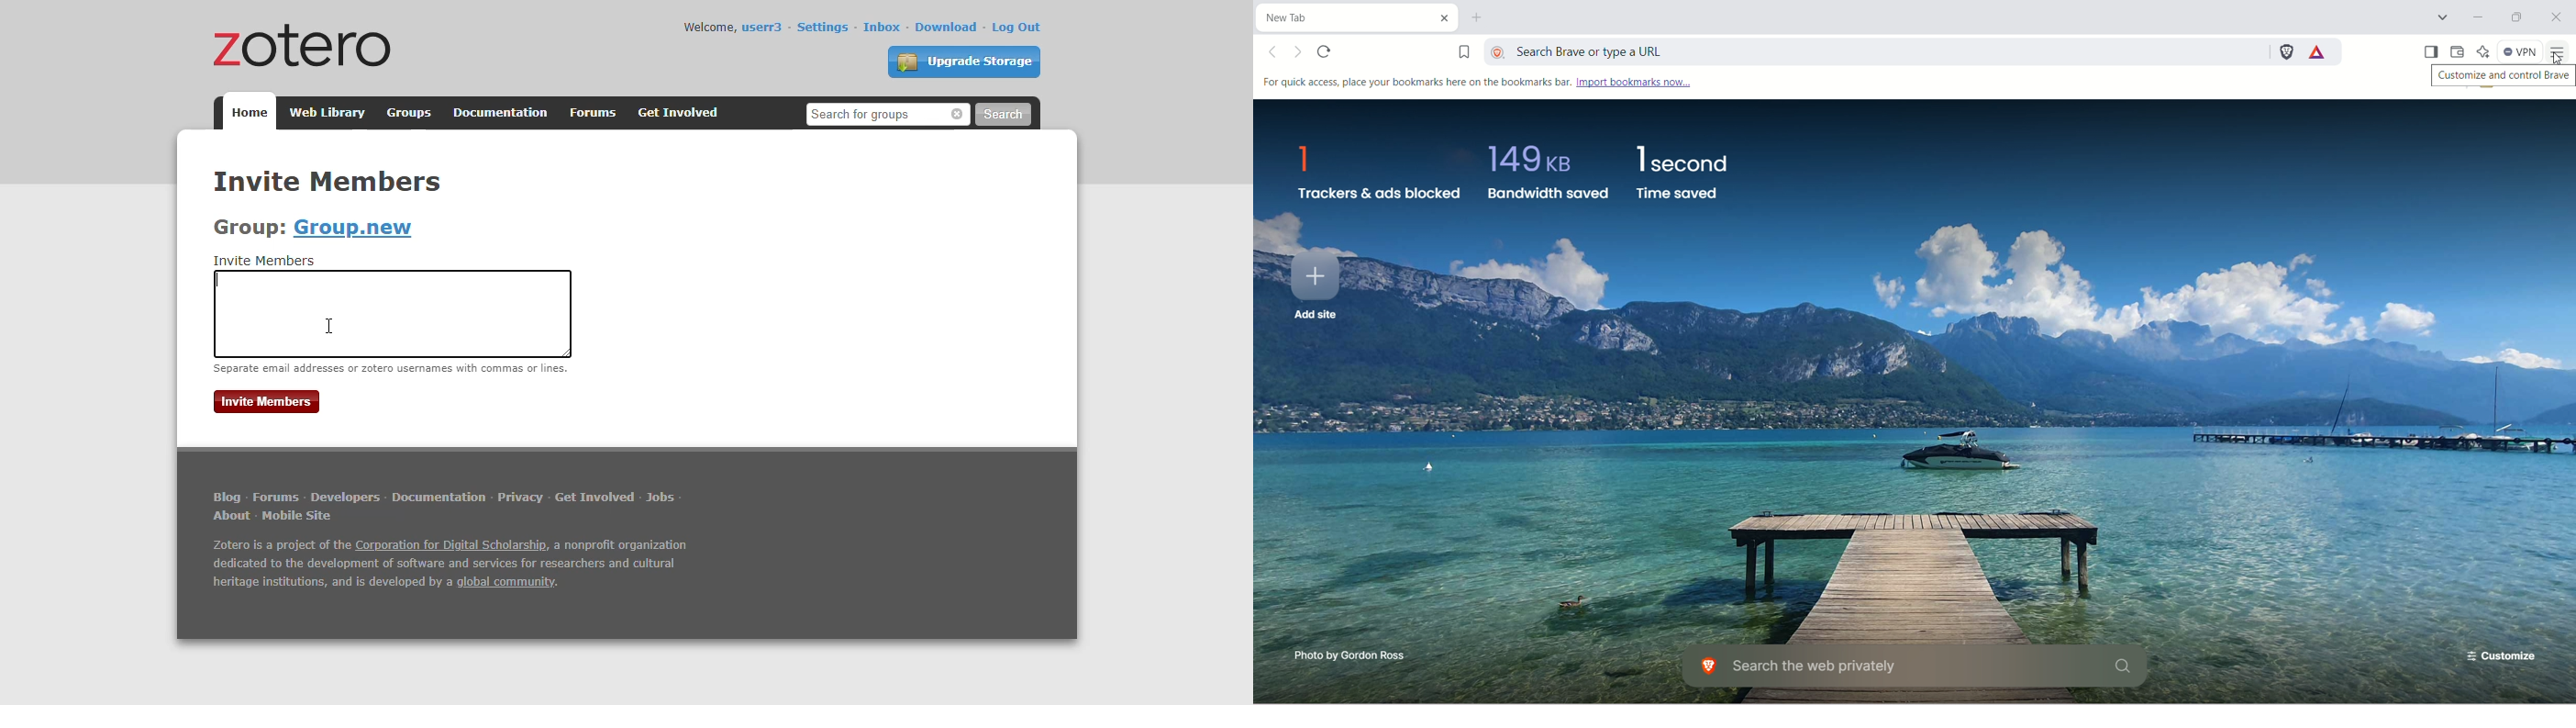  What do you see at coordinates (947, 27) in the screenshot?
I see `download` at bounding box center [947, 27].